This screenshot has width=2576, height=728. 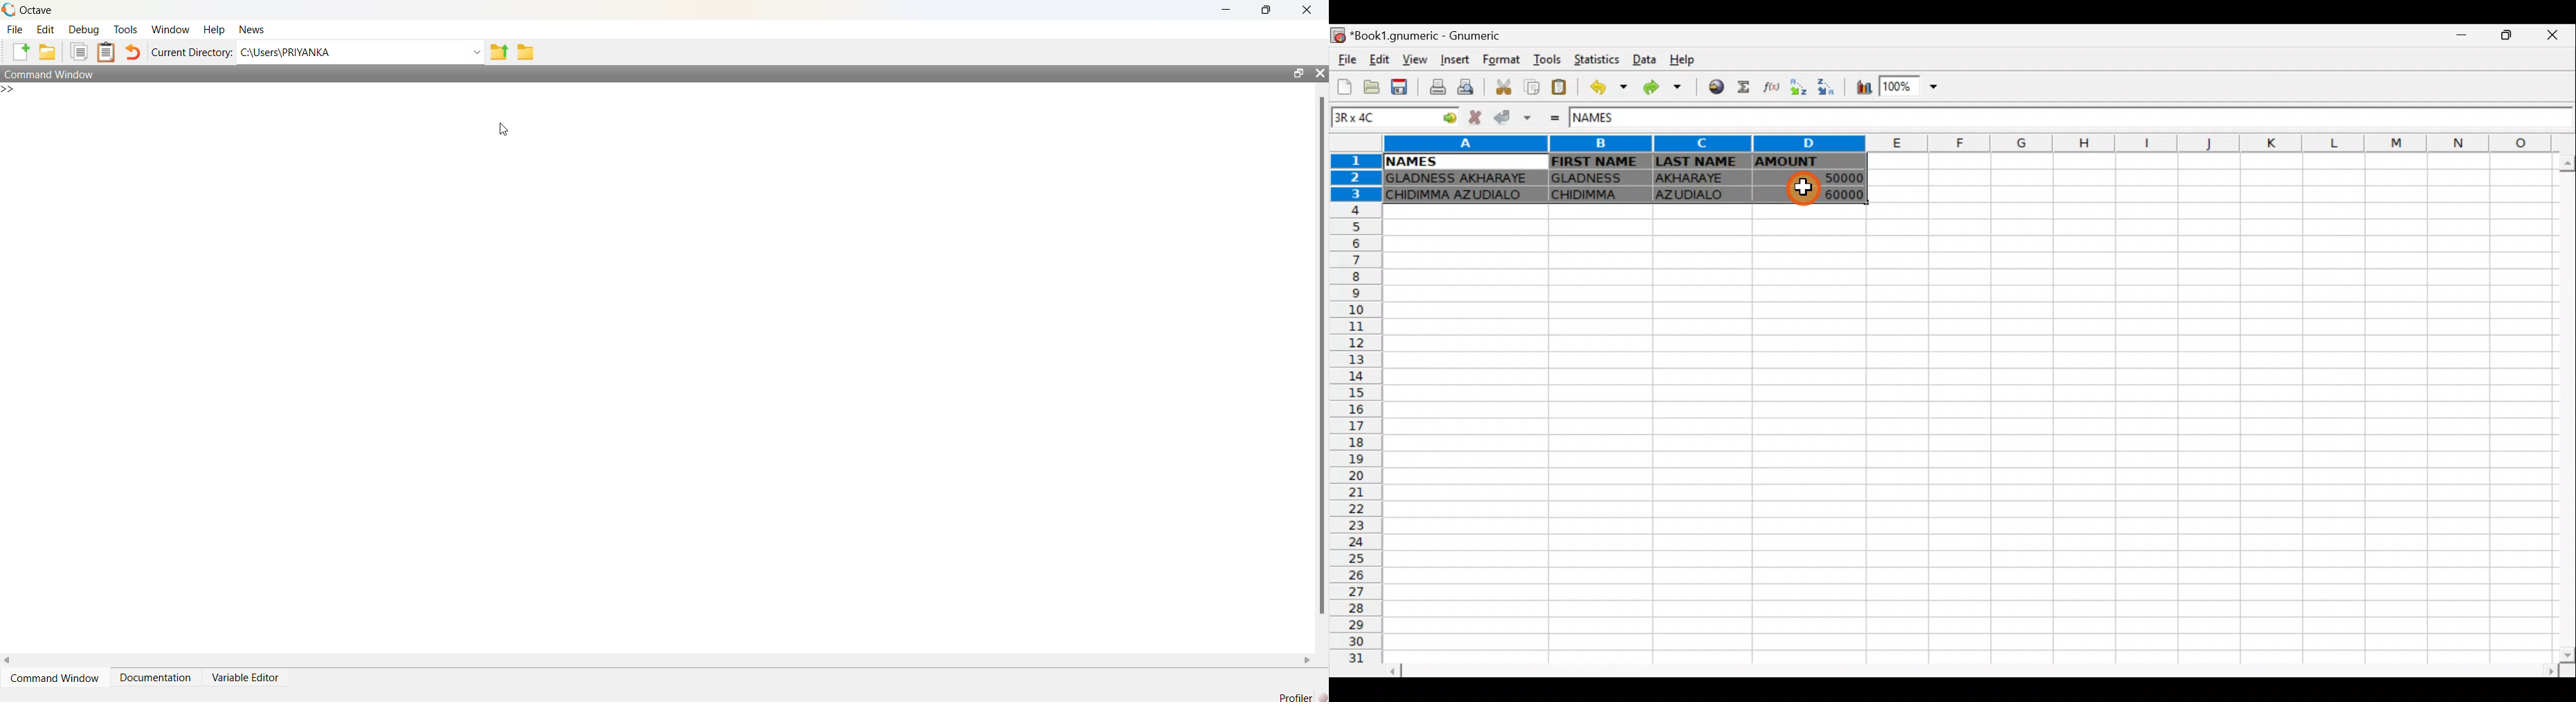 What do you see at coordinates (1461, 179) in the screenshot?
I see `GLADNESS AKHARAYE` at bounding box center [1461, 179].